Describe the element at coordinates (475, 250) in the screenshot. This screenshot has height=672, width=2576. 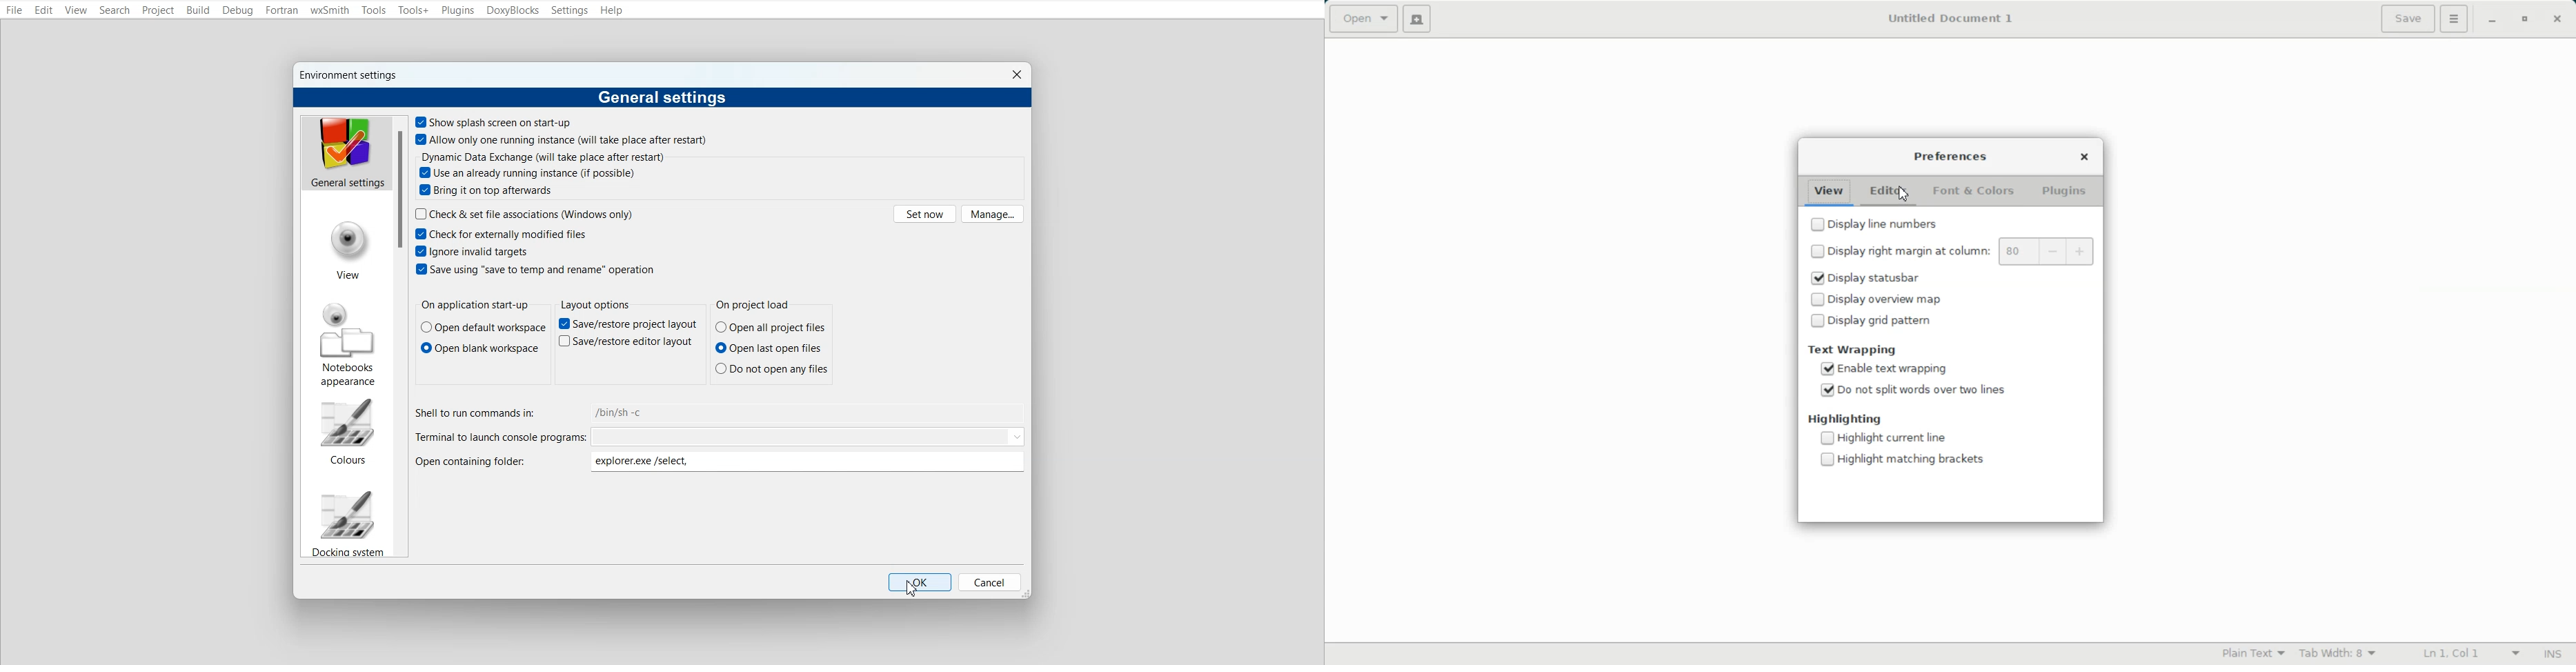
I see `Ignore invalid Target` at that location.